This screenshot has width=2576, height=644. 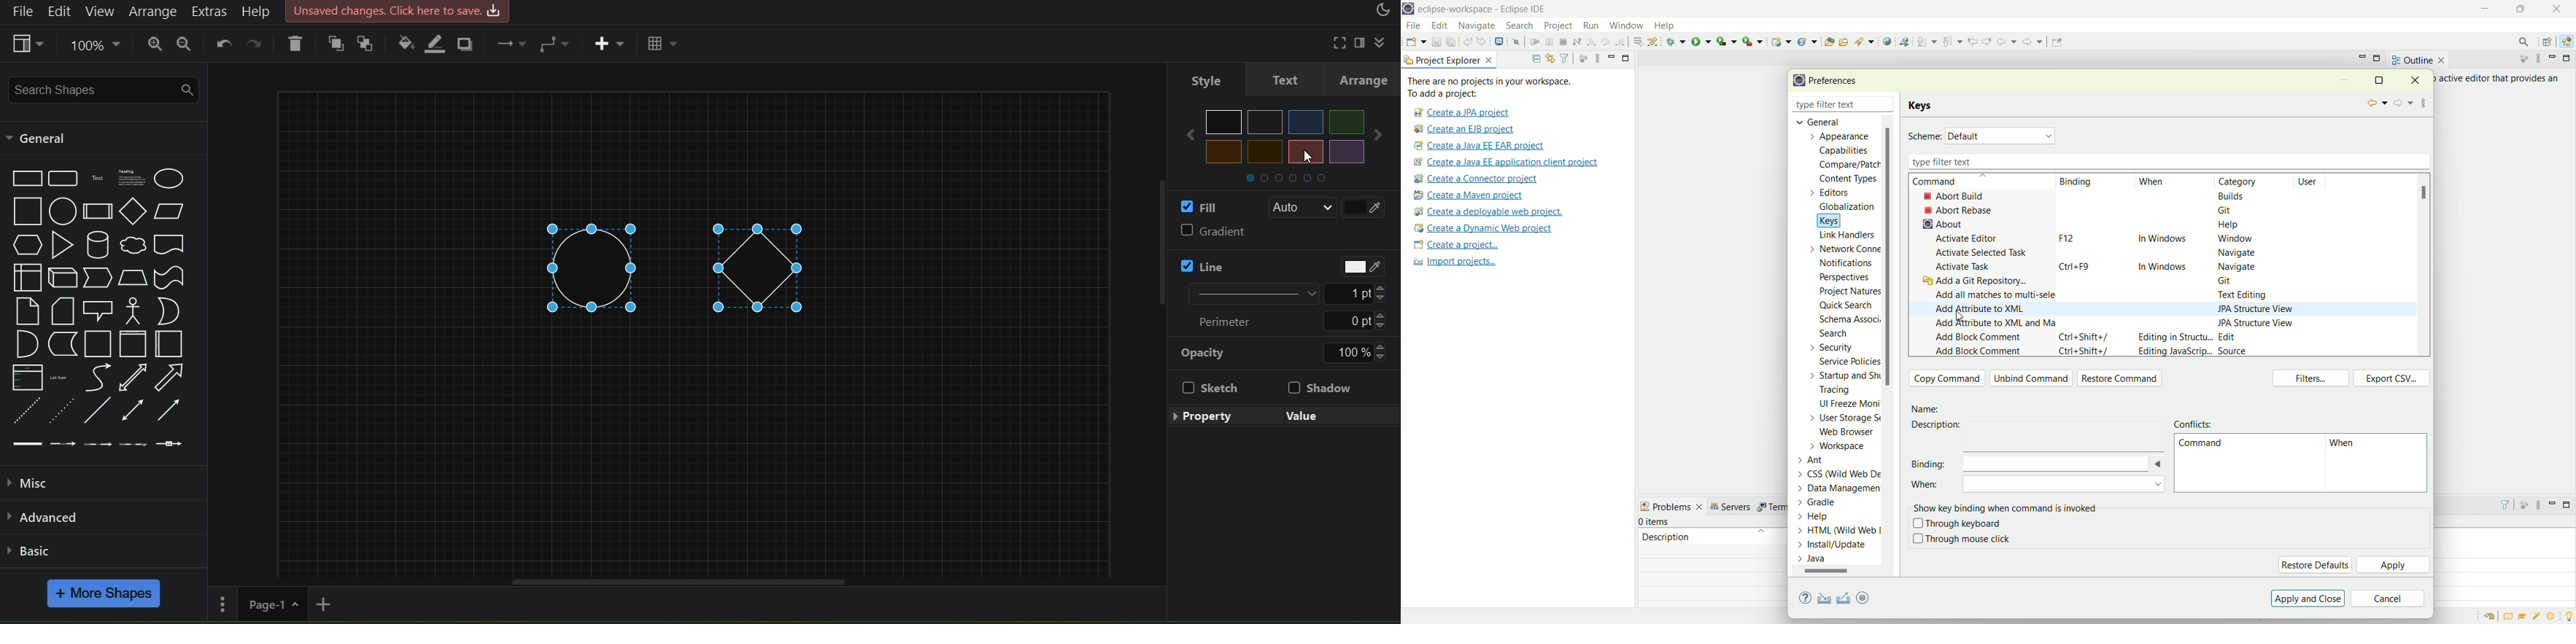 I want to click on navigate, so click(x=2238, y=266).